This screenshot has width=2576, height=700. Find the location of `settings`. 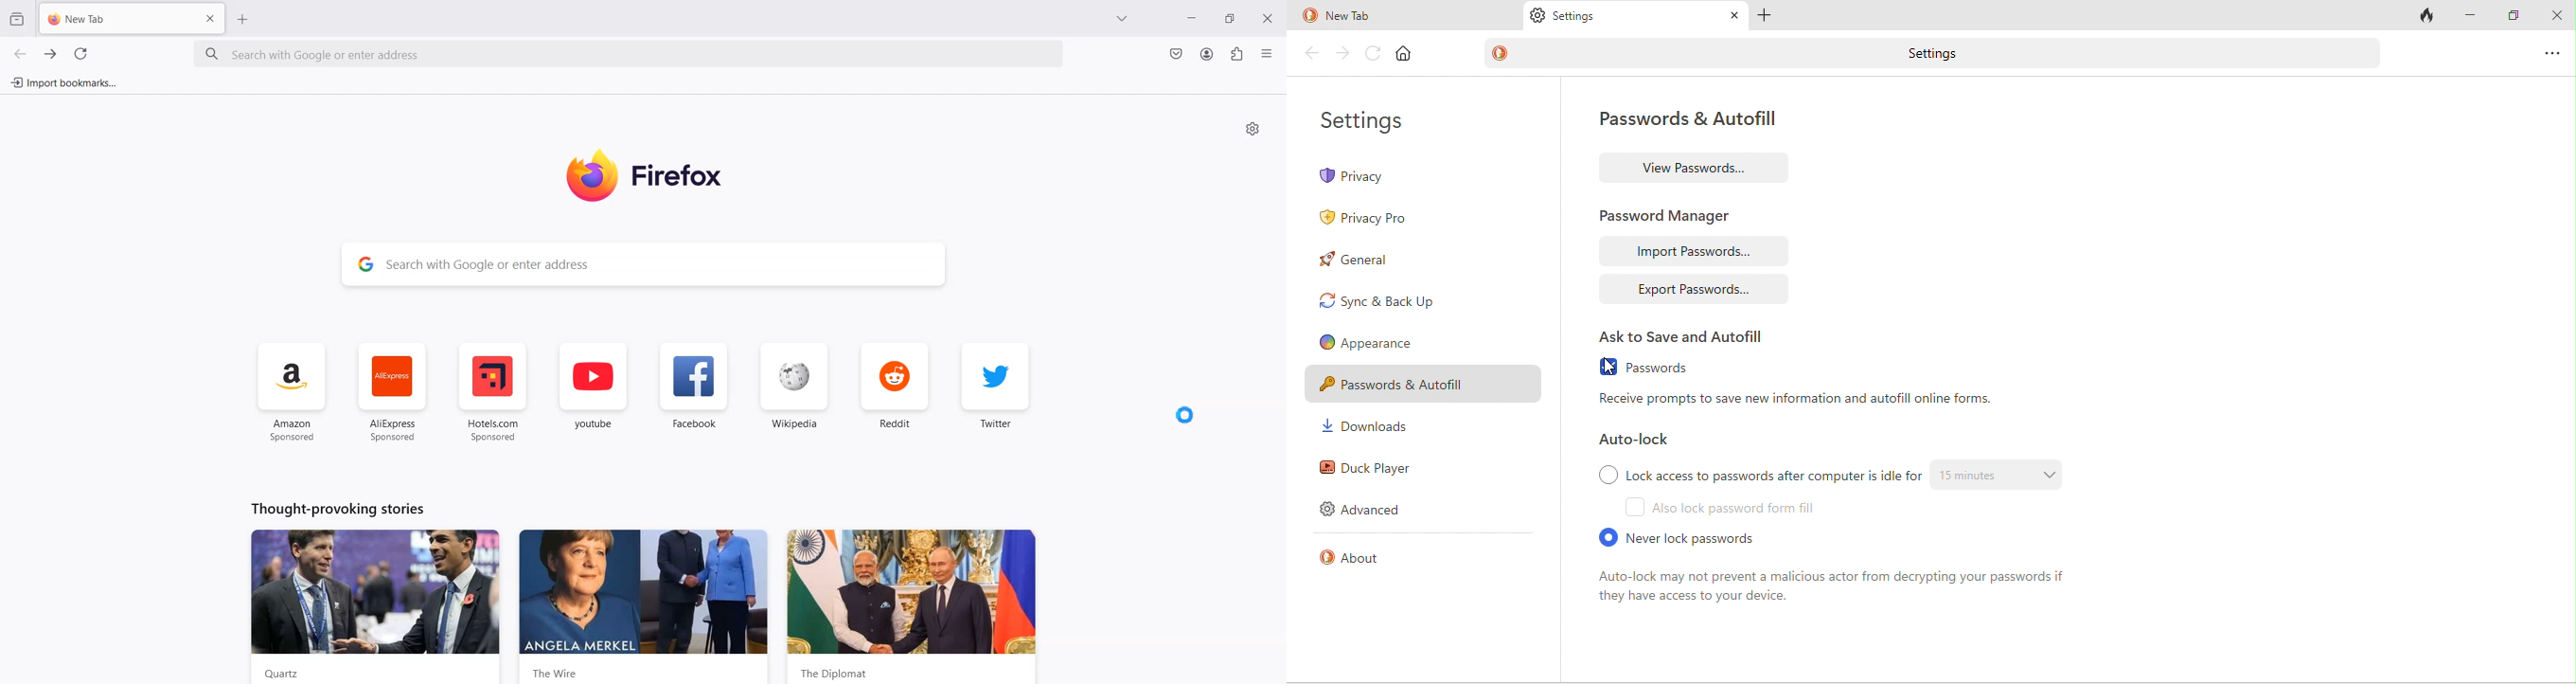

settings is located at coordinates (1368, 127).